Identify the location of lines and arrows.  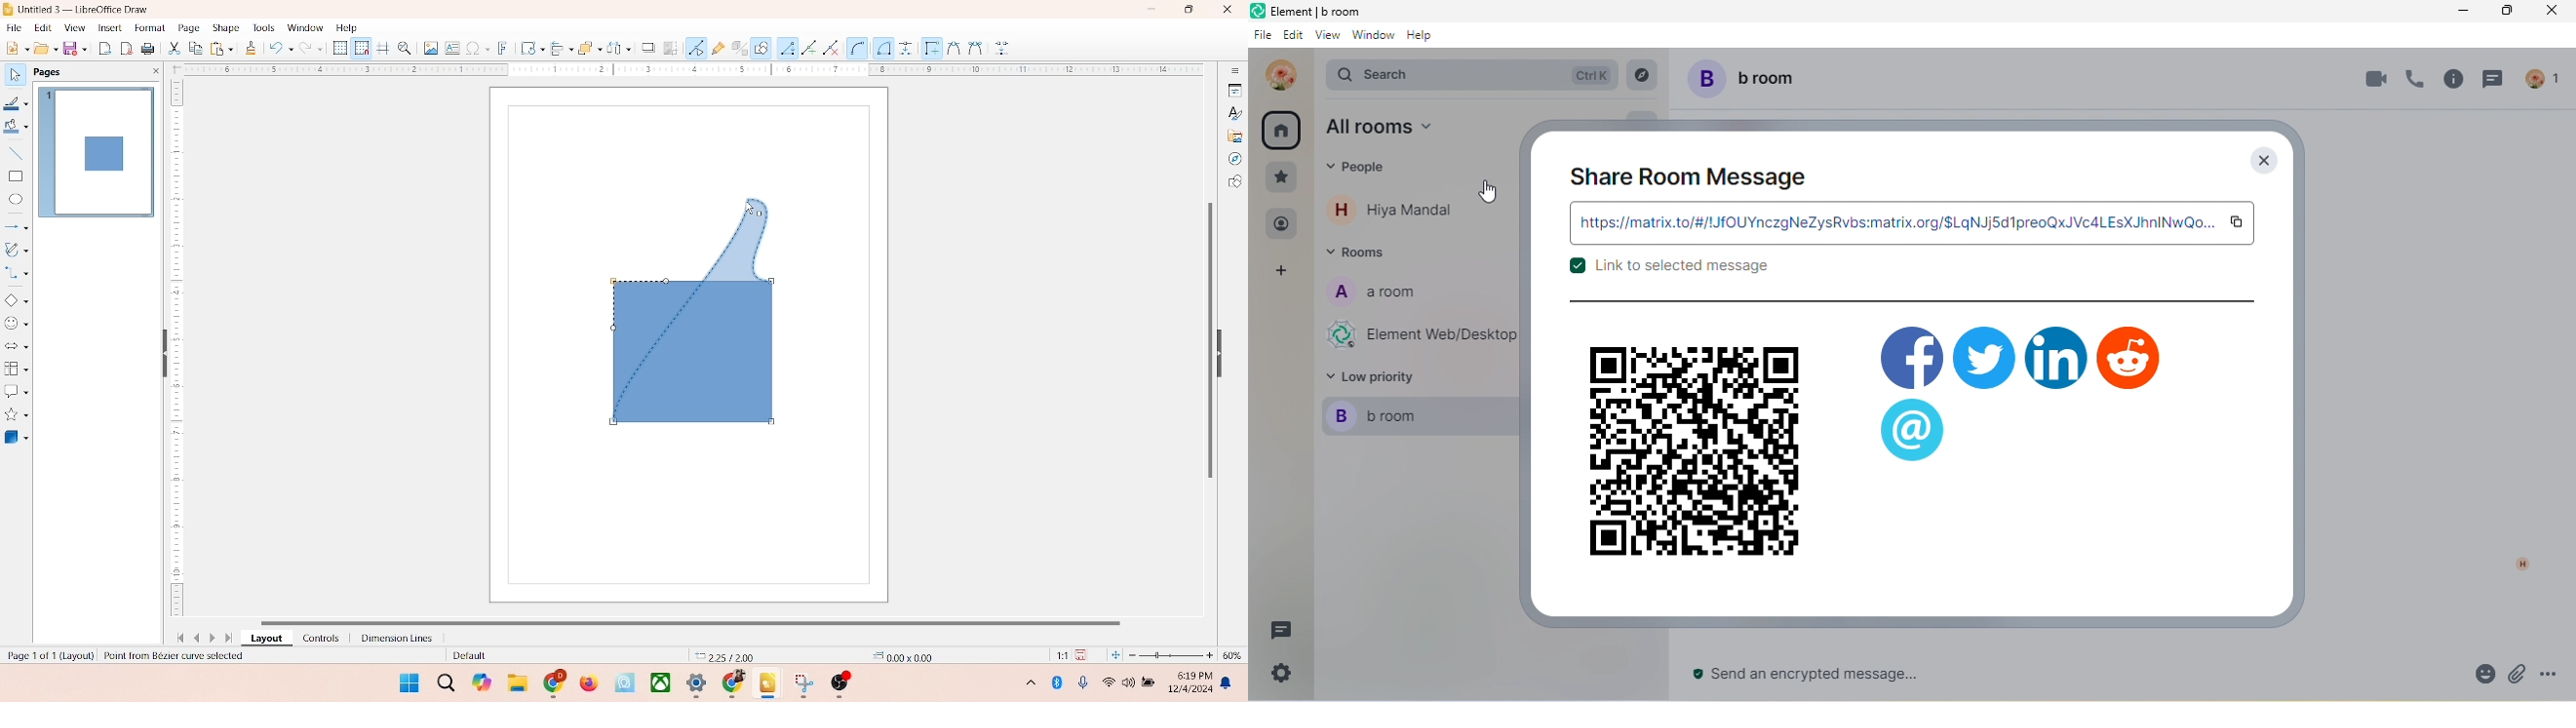
(17, 226).